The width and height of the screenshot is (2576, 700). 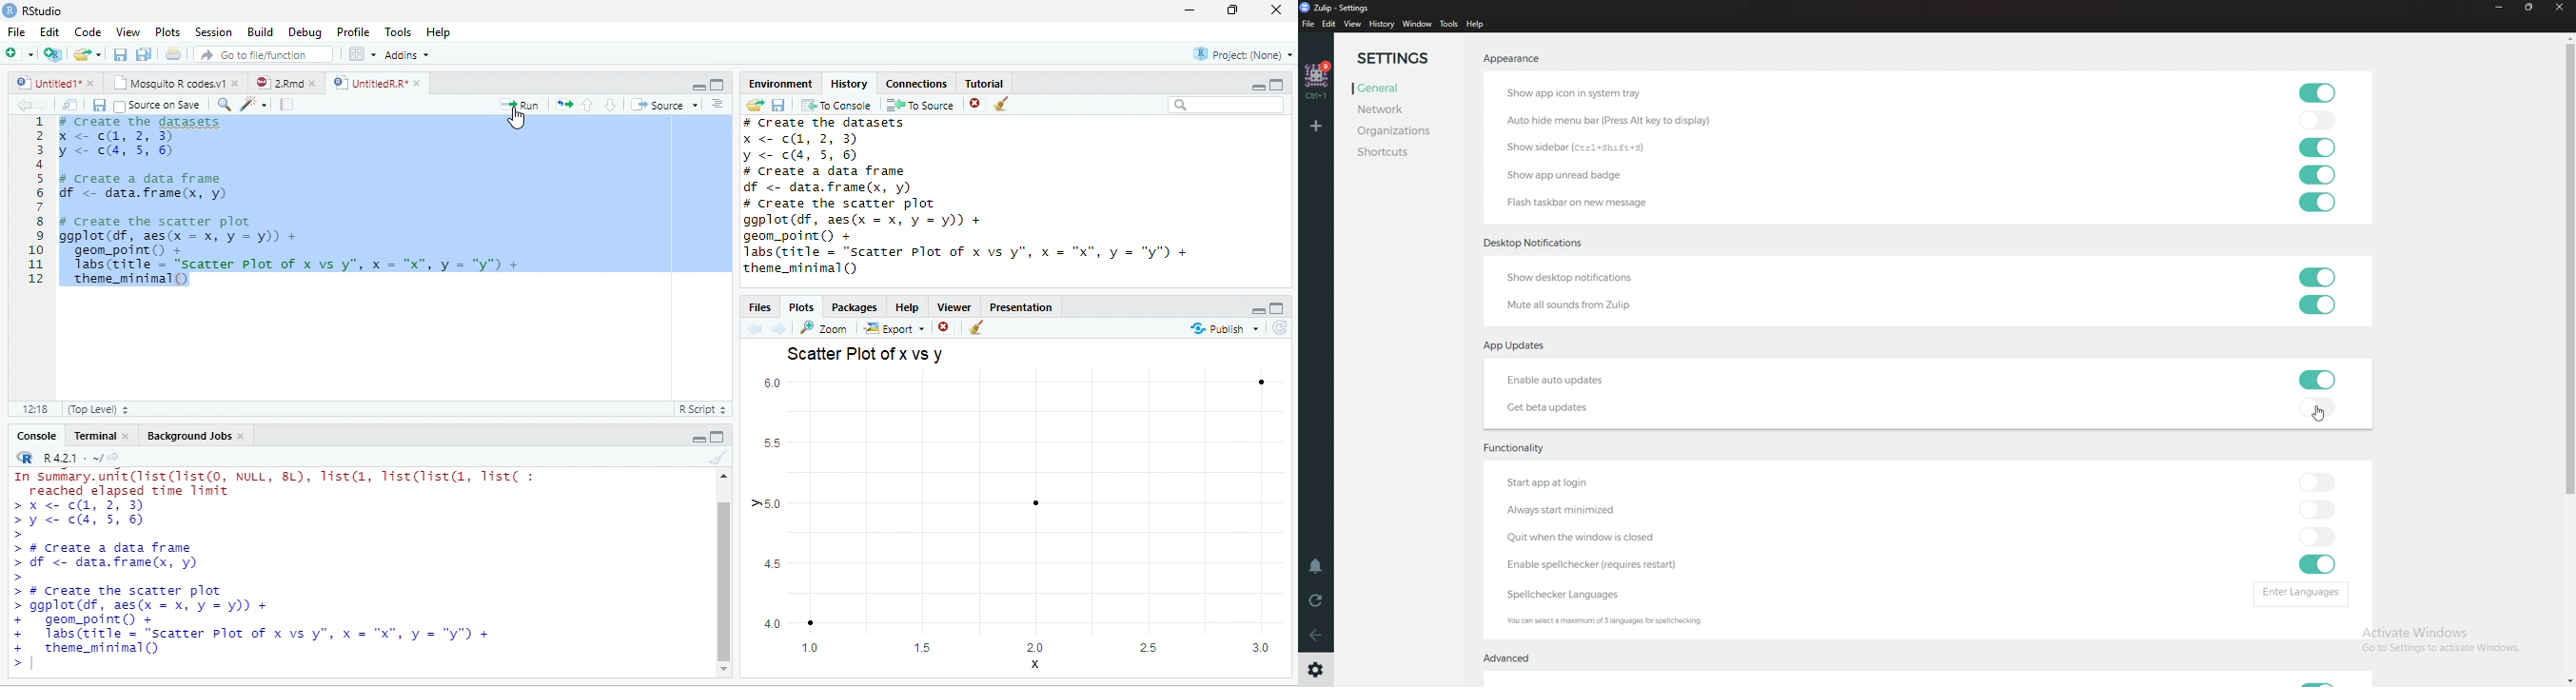 I want to click on Flash taskbar on new message, so click(x=1614, y=205).